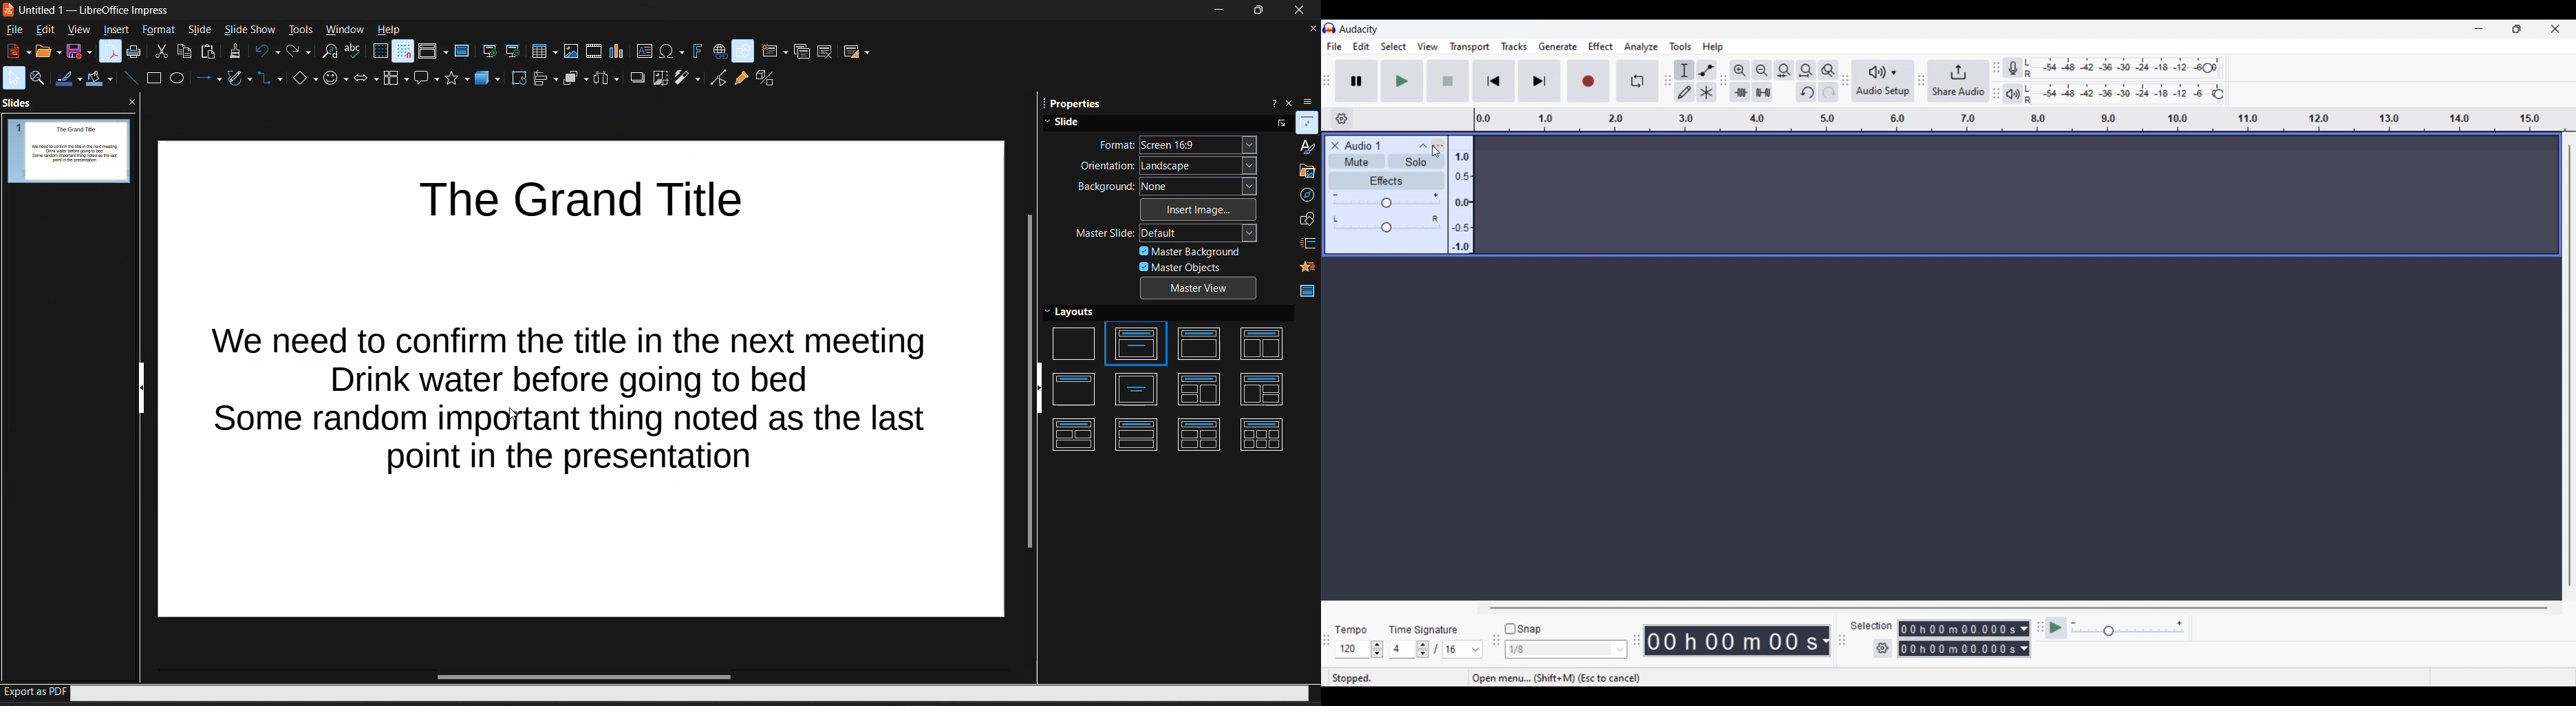 The image size is (2576, 728). What do you see at coordinates (249, 30) in the screenshot?
I see `slideshow` at bounding box center [249, 30].